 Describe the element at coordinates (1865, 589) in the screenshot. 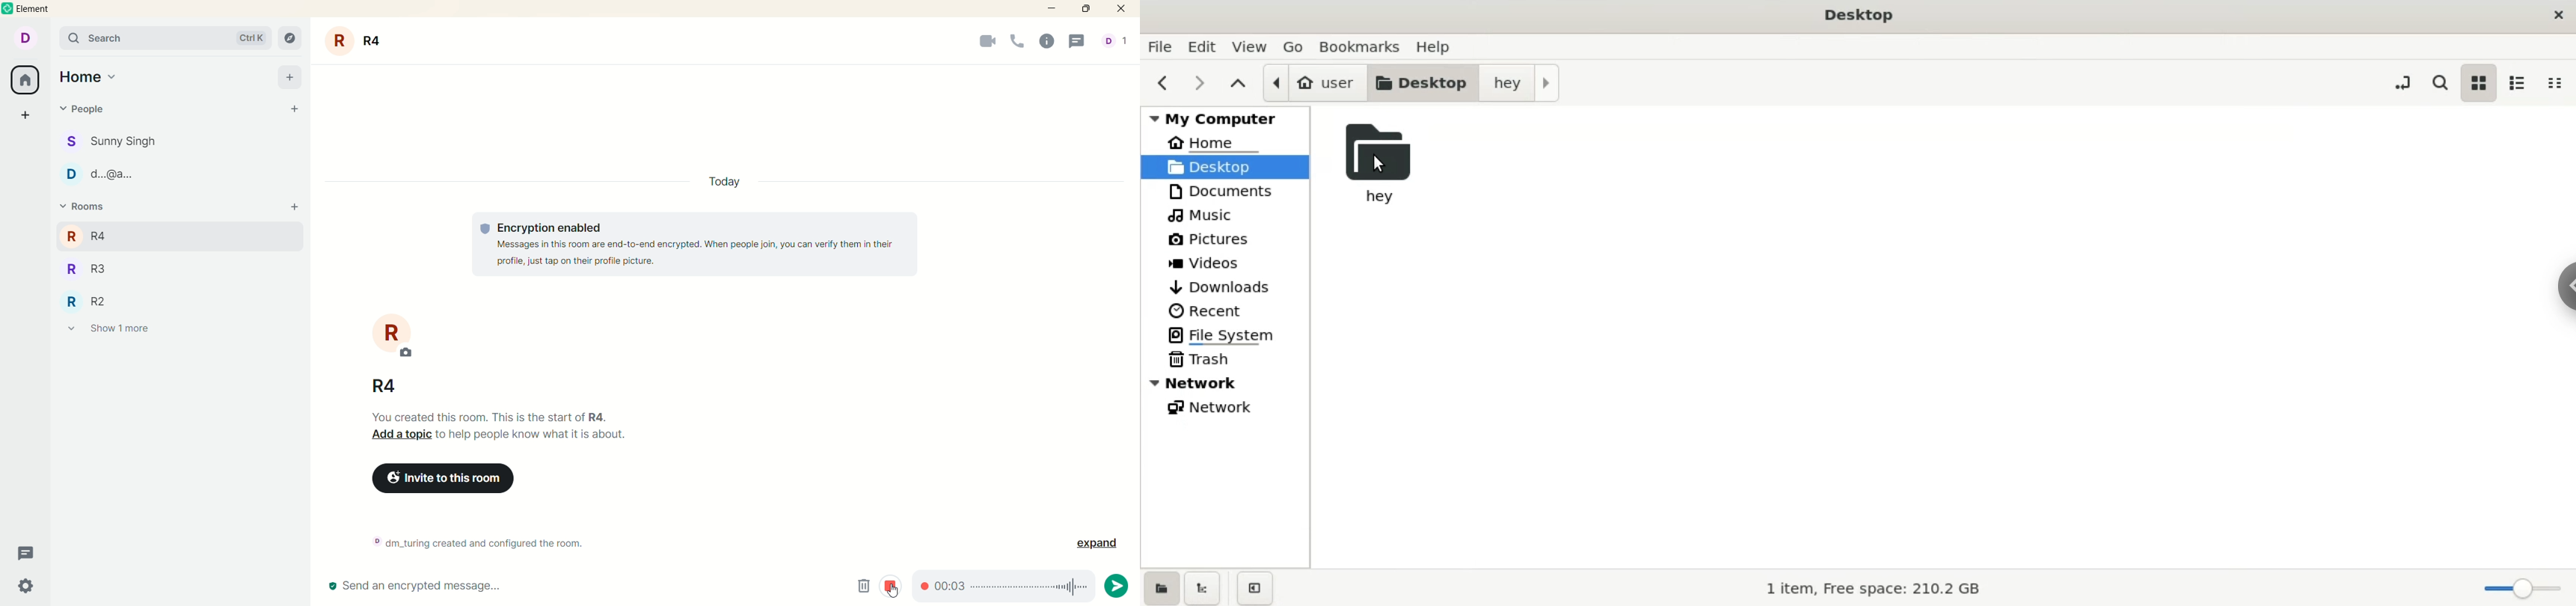

I see `1 item, Free spcae:210.2 GB` at that location.